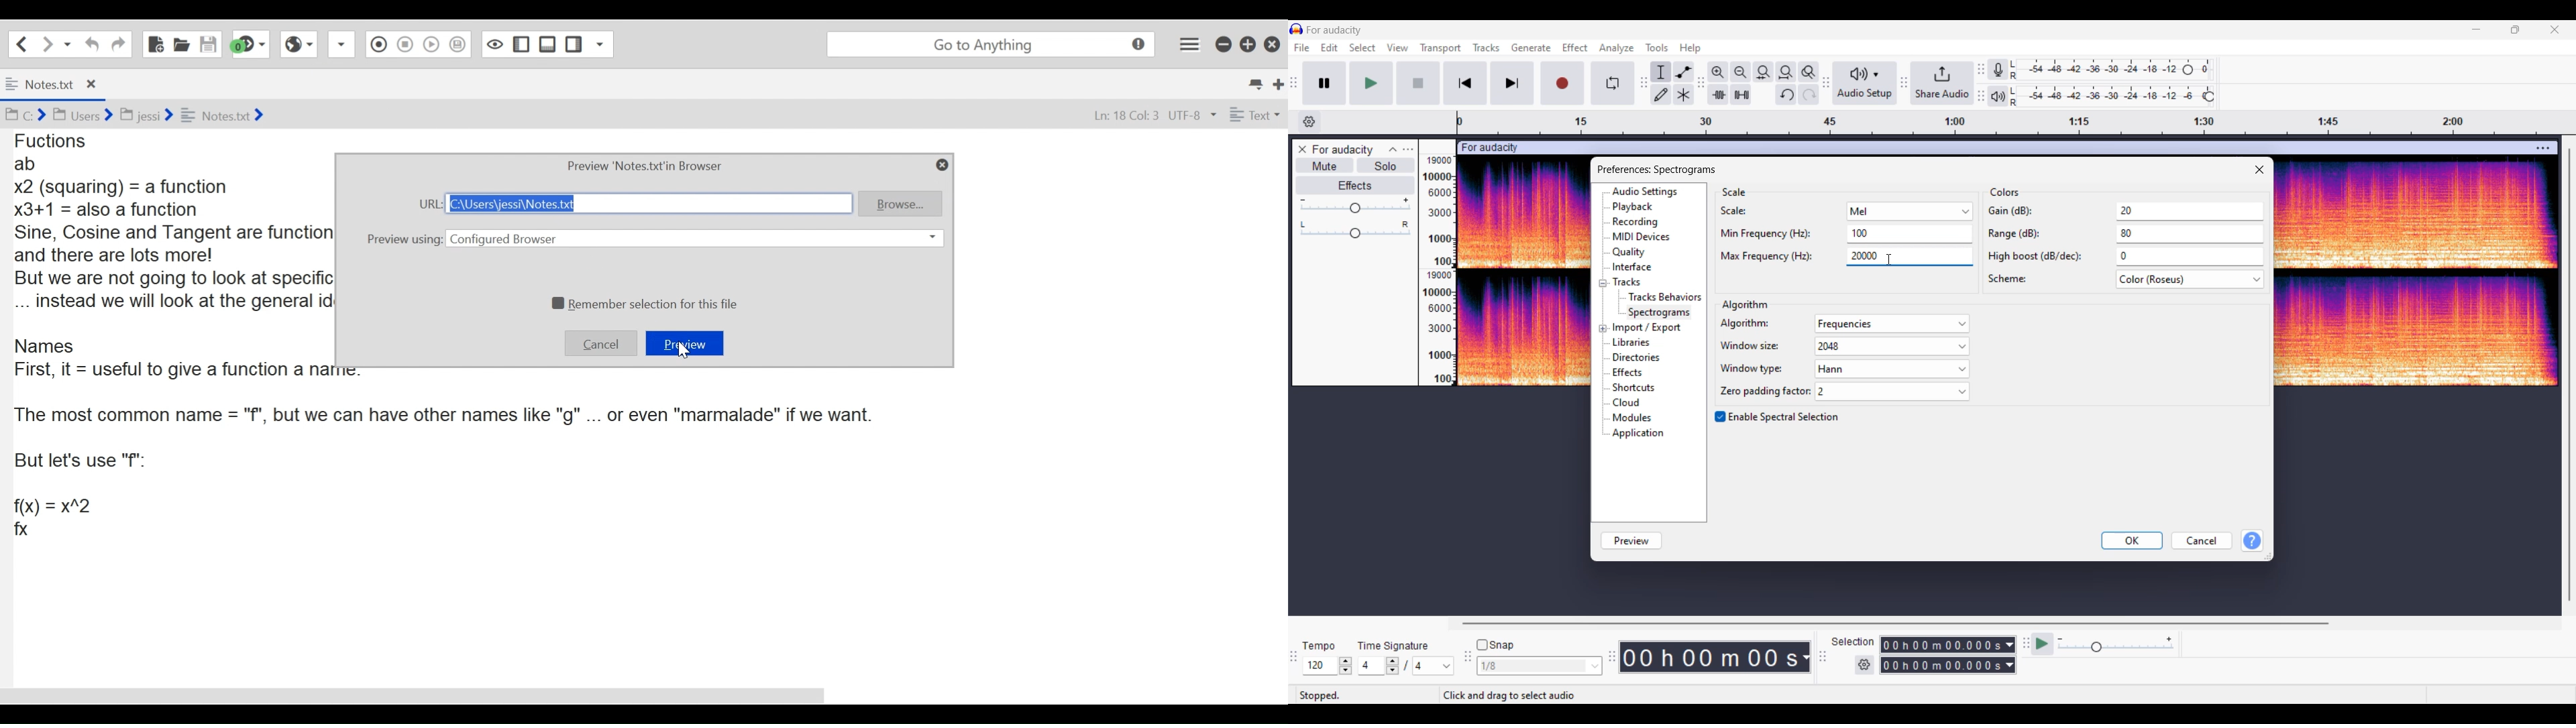 This screenshot has width=2576, height=728. I want to click on Recording level, so click(2110, 70).